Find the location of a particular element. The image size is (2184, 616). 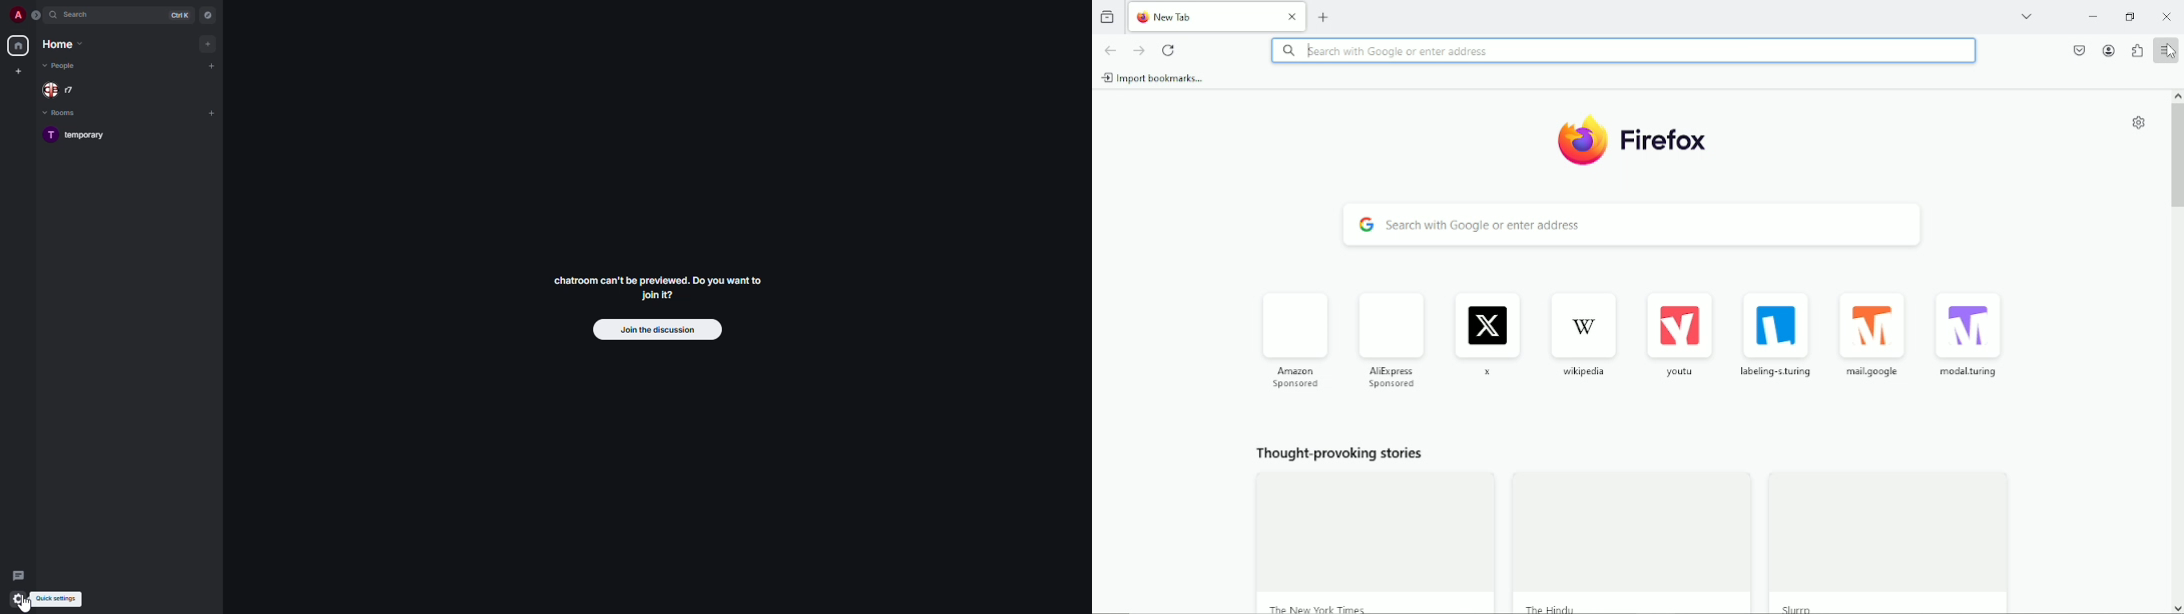

search with Google or Enter address is located at coordinates (1624, 51).